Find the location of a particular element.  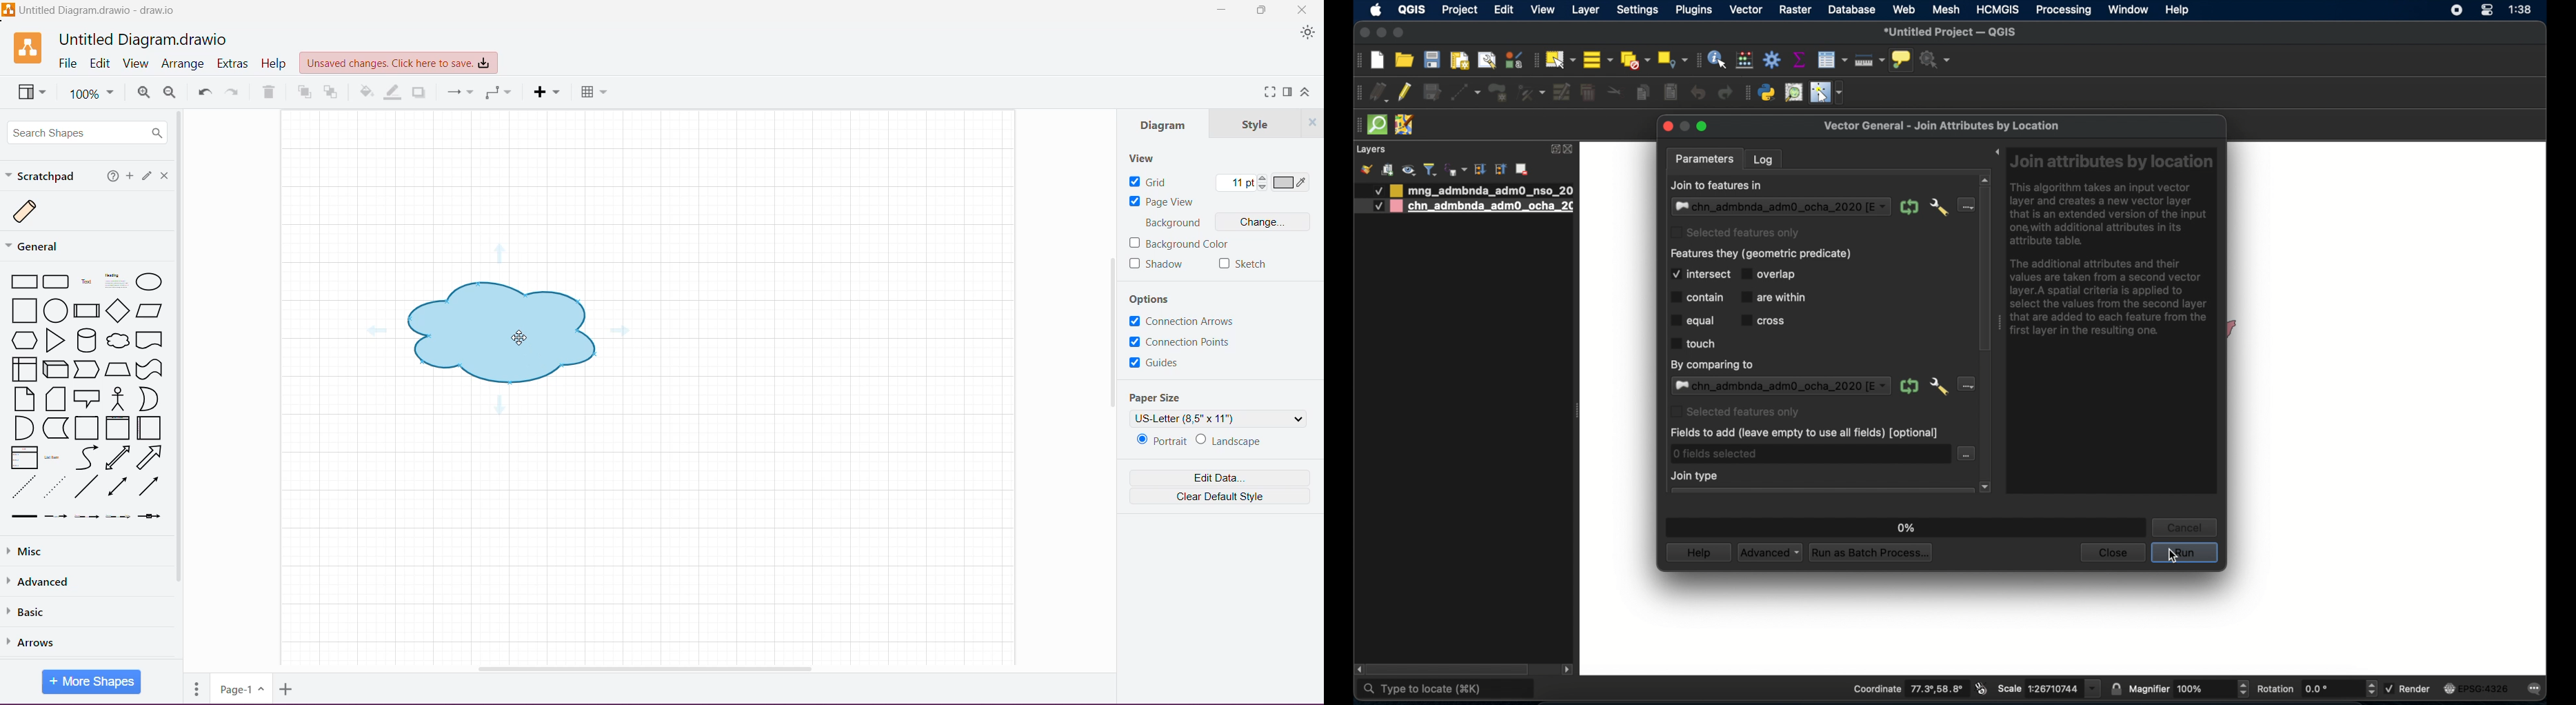

time is located at coordinates (2523, 10).